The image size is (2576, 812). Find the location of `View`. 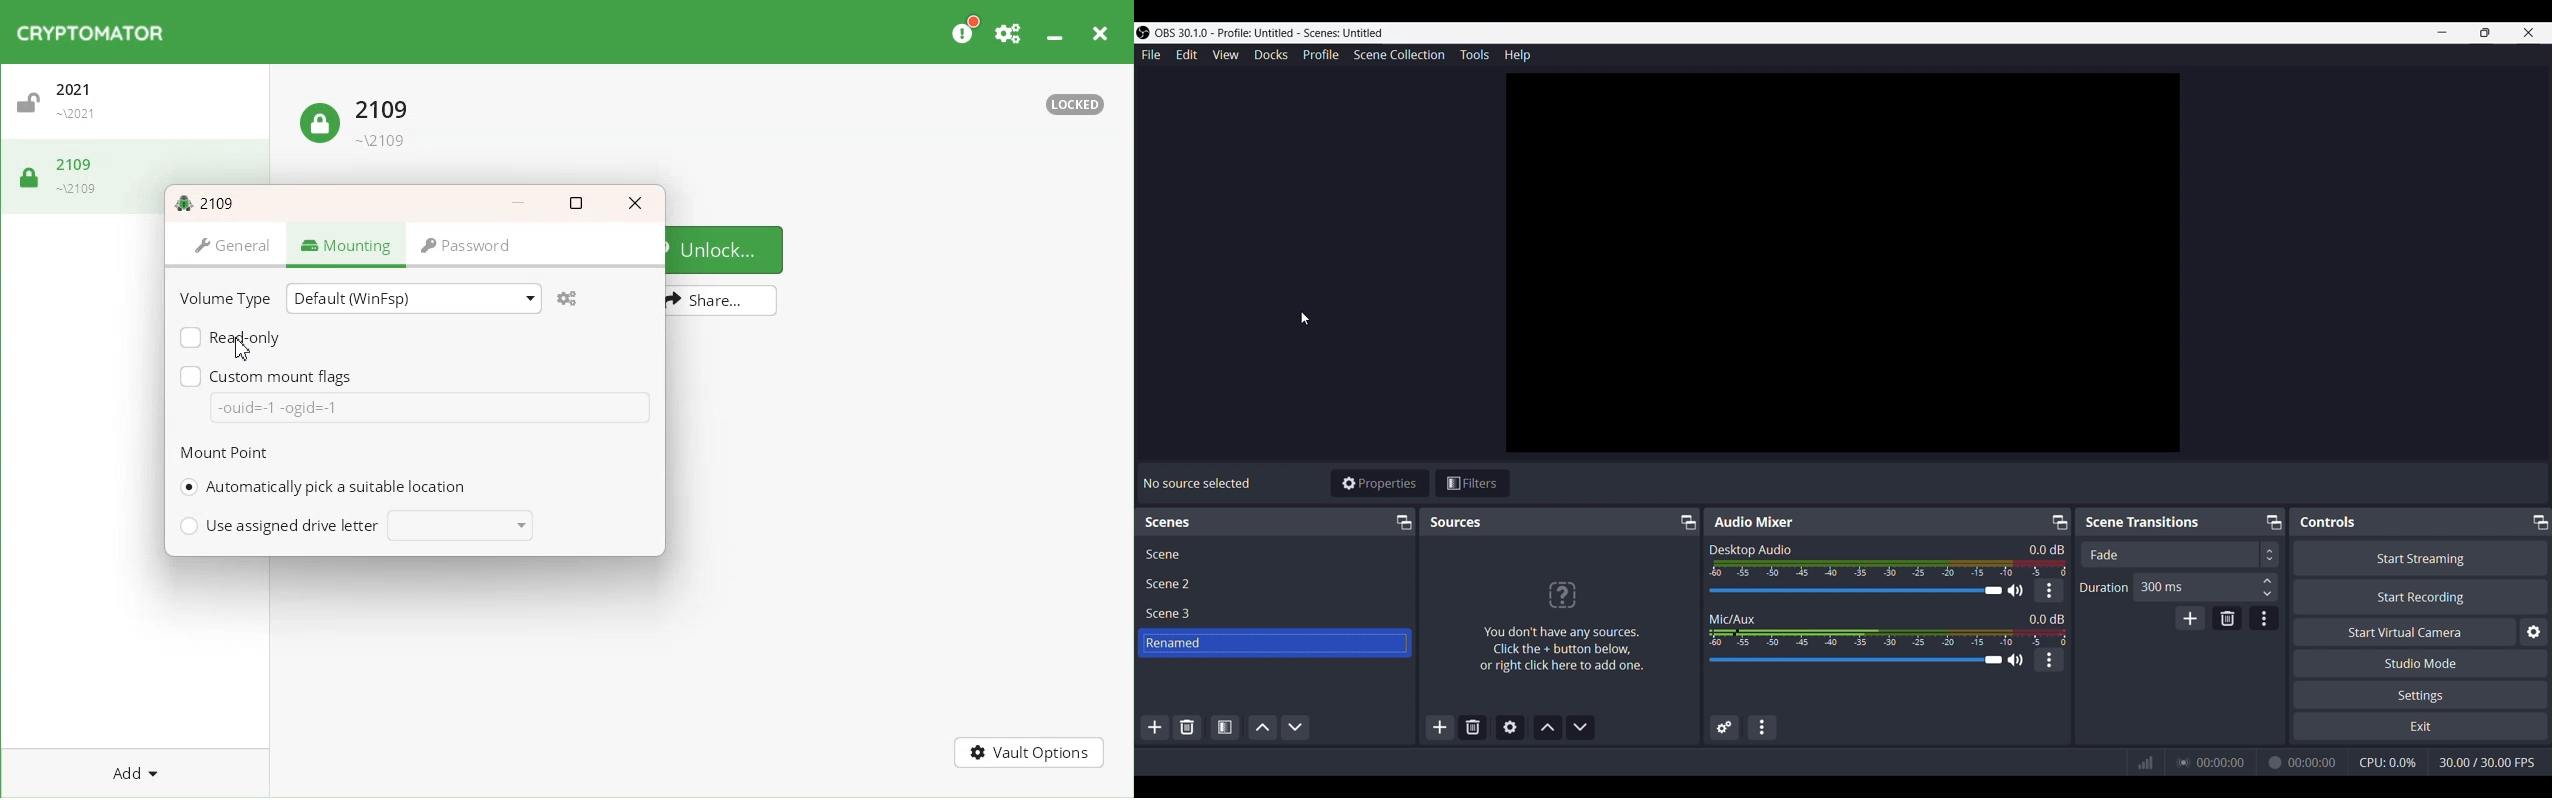

View is located at coordinates (1225, 55).